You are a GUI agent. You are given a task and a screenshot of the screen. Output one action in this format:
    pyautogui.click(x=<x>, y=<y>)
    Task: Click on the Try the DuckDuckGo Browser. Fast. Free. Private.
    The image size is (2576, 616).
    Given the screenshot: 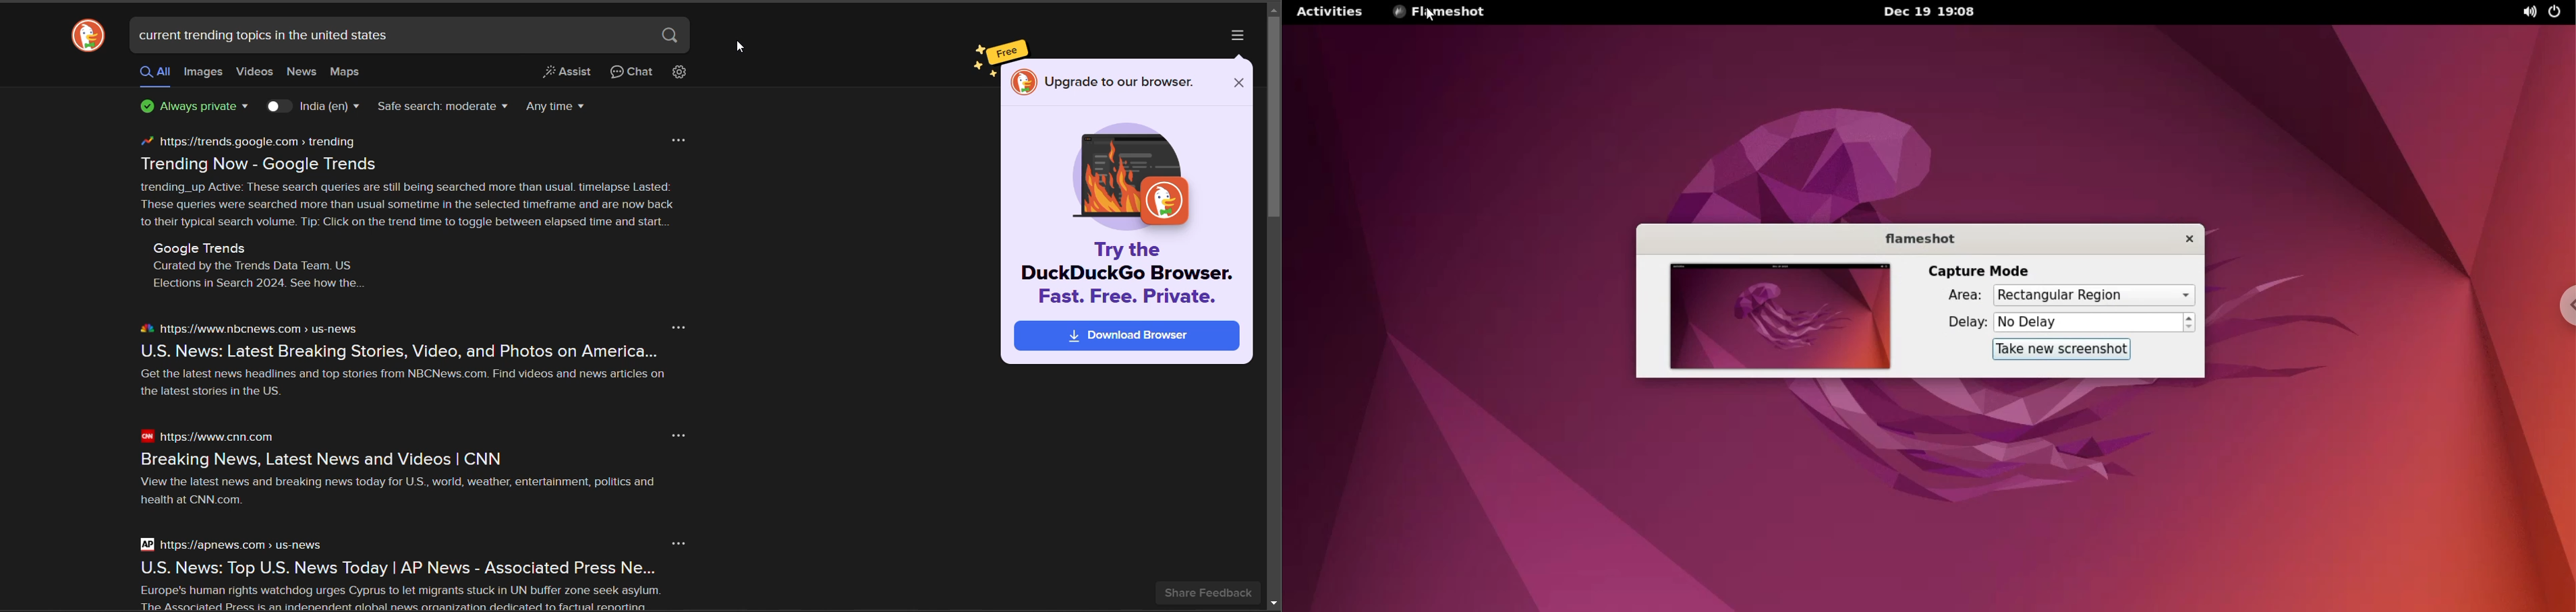 What is the action you would take?
    pyautogui.click(x=1124, y=275)
    